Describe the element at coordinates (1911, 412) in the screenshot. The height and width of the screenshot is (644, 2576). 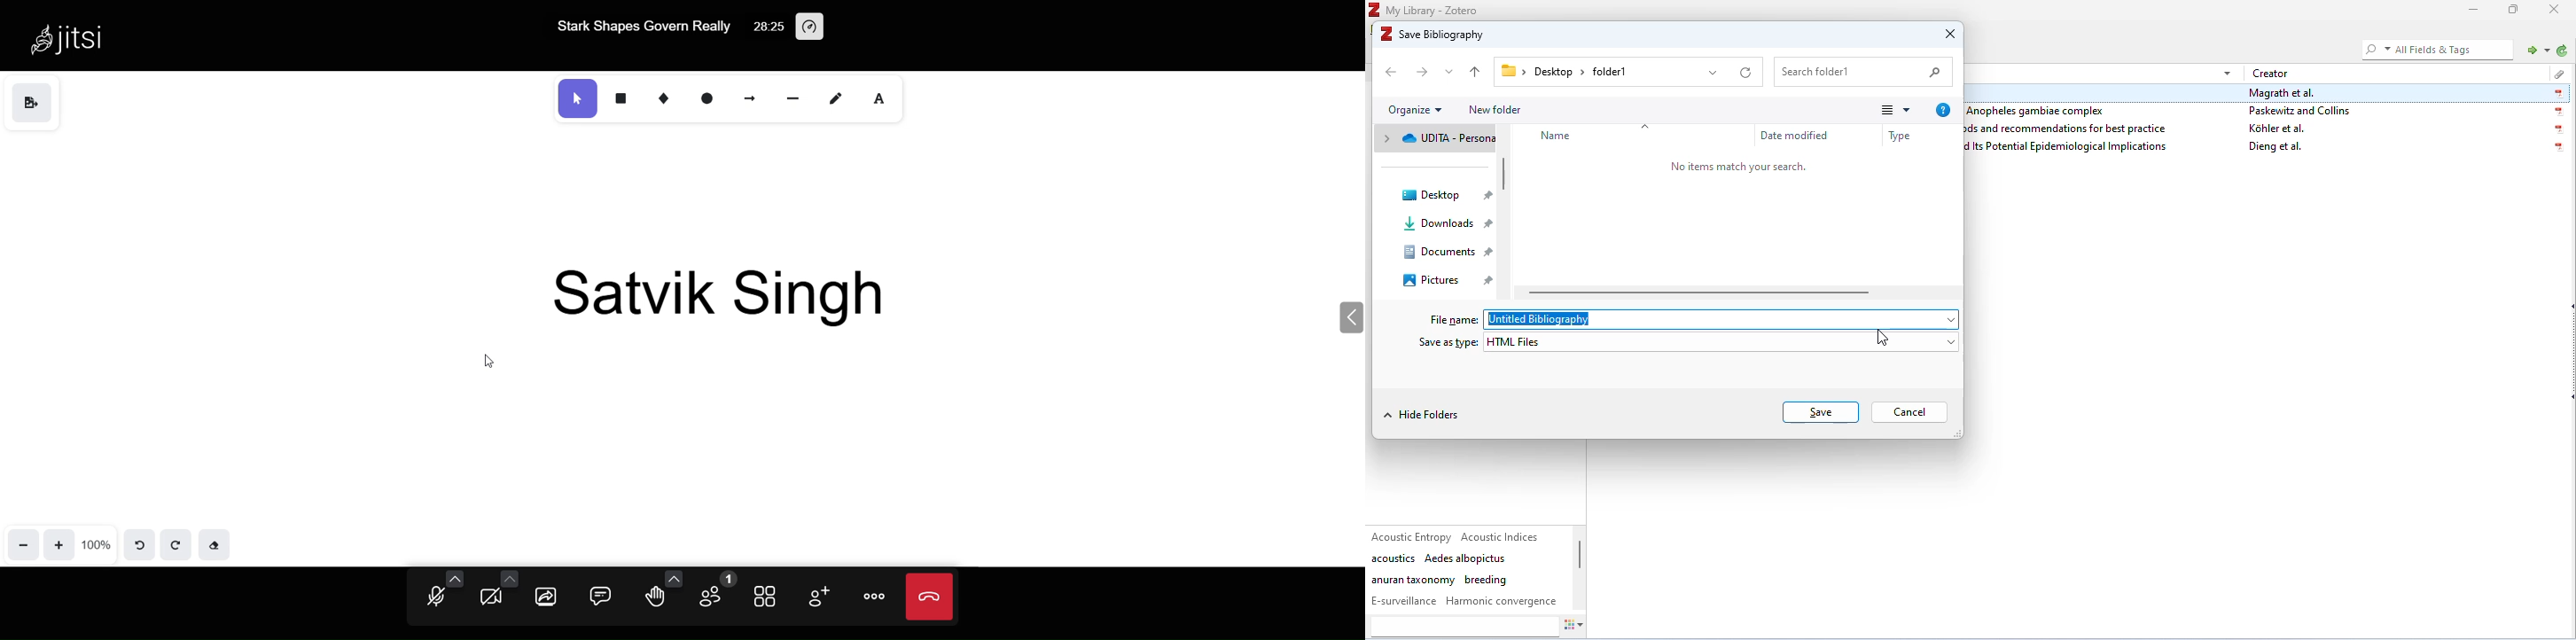
I see `cancel` at that location.